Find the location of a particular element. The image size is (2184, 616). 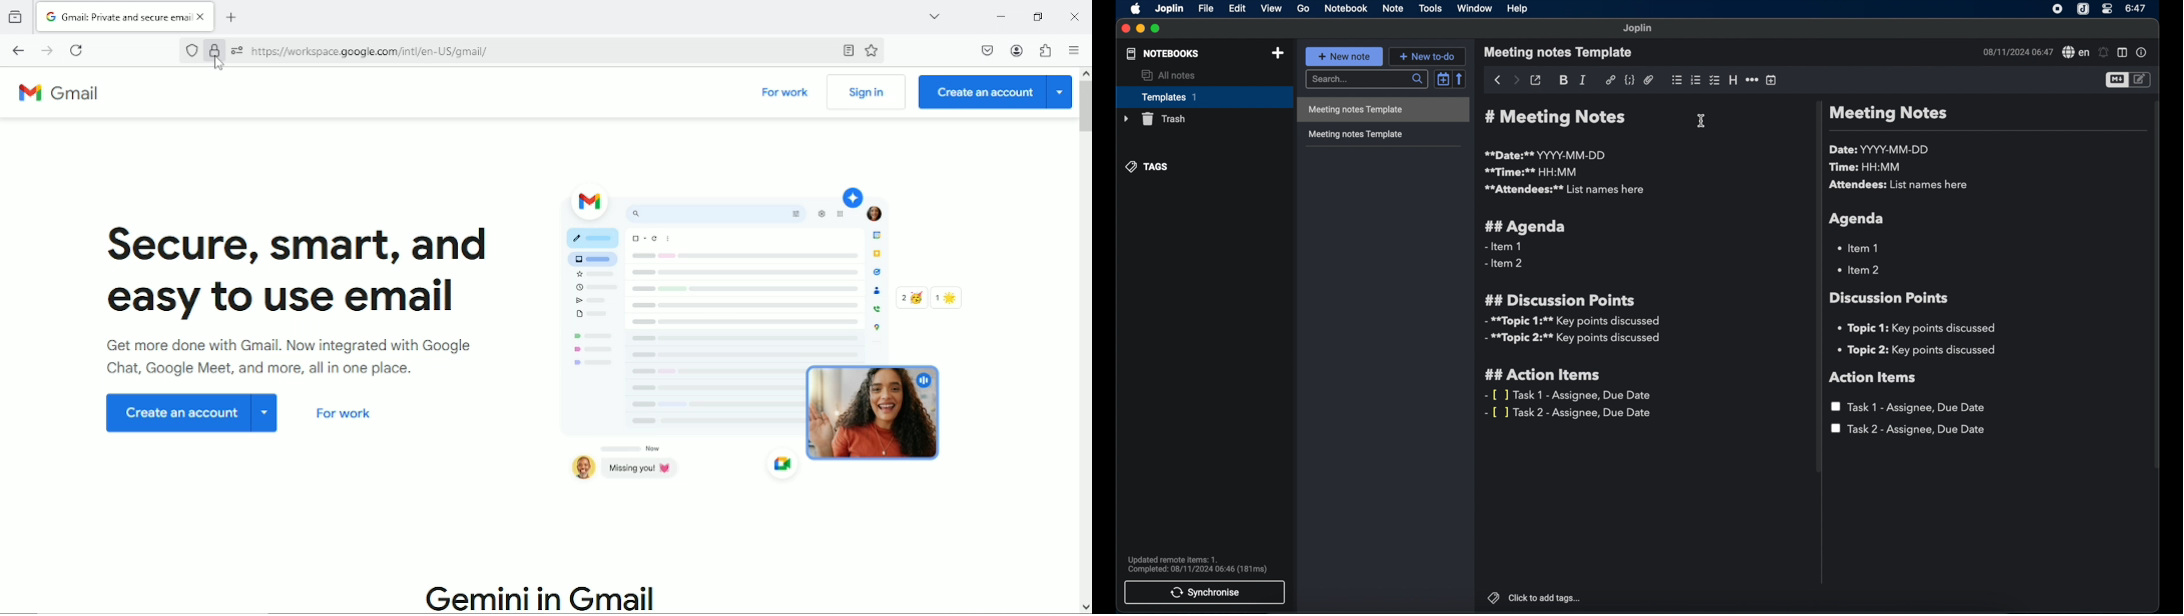

back is located at coordinates (1496, 80).